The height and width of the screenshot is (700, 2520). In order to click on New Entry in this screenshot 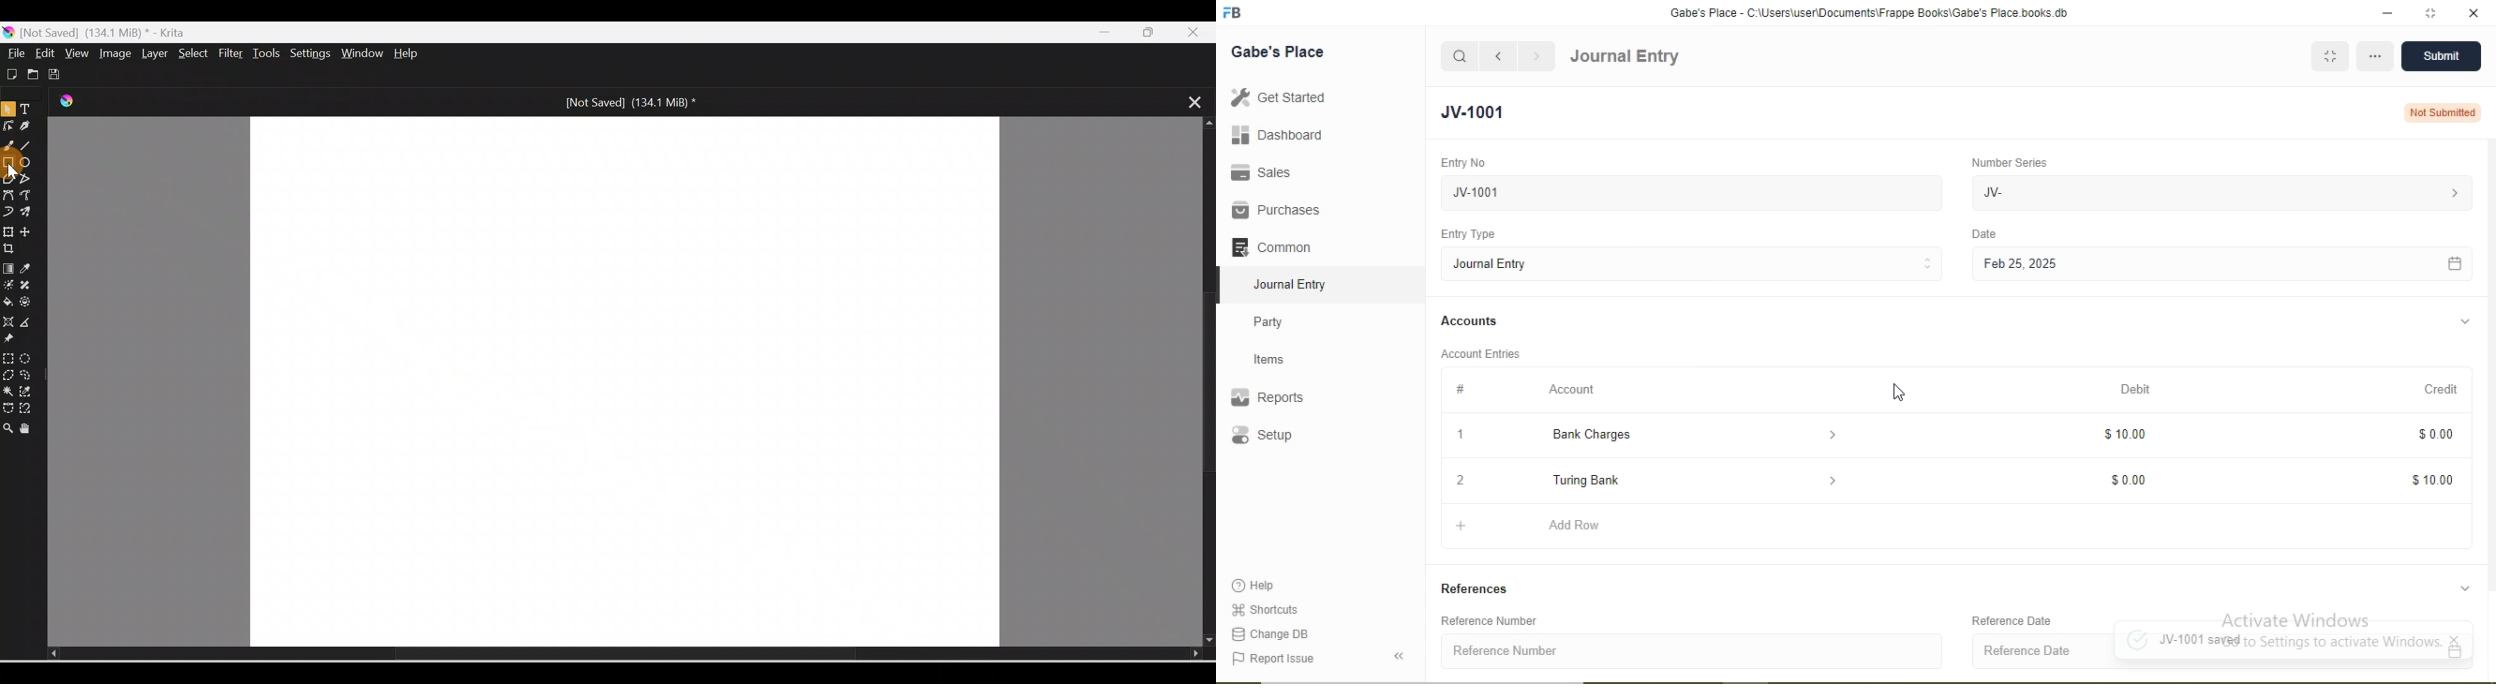, I will do `click(1488, 113)`.